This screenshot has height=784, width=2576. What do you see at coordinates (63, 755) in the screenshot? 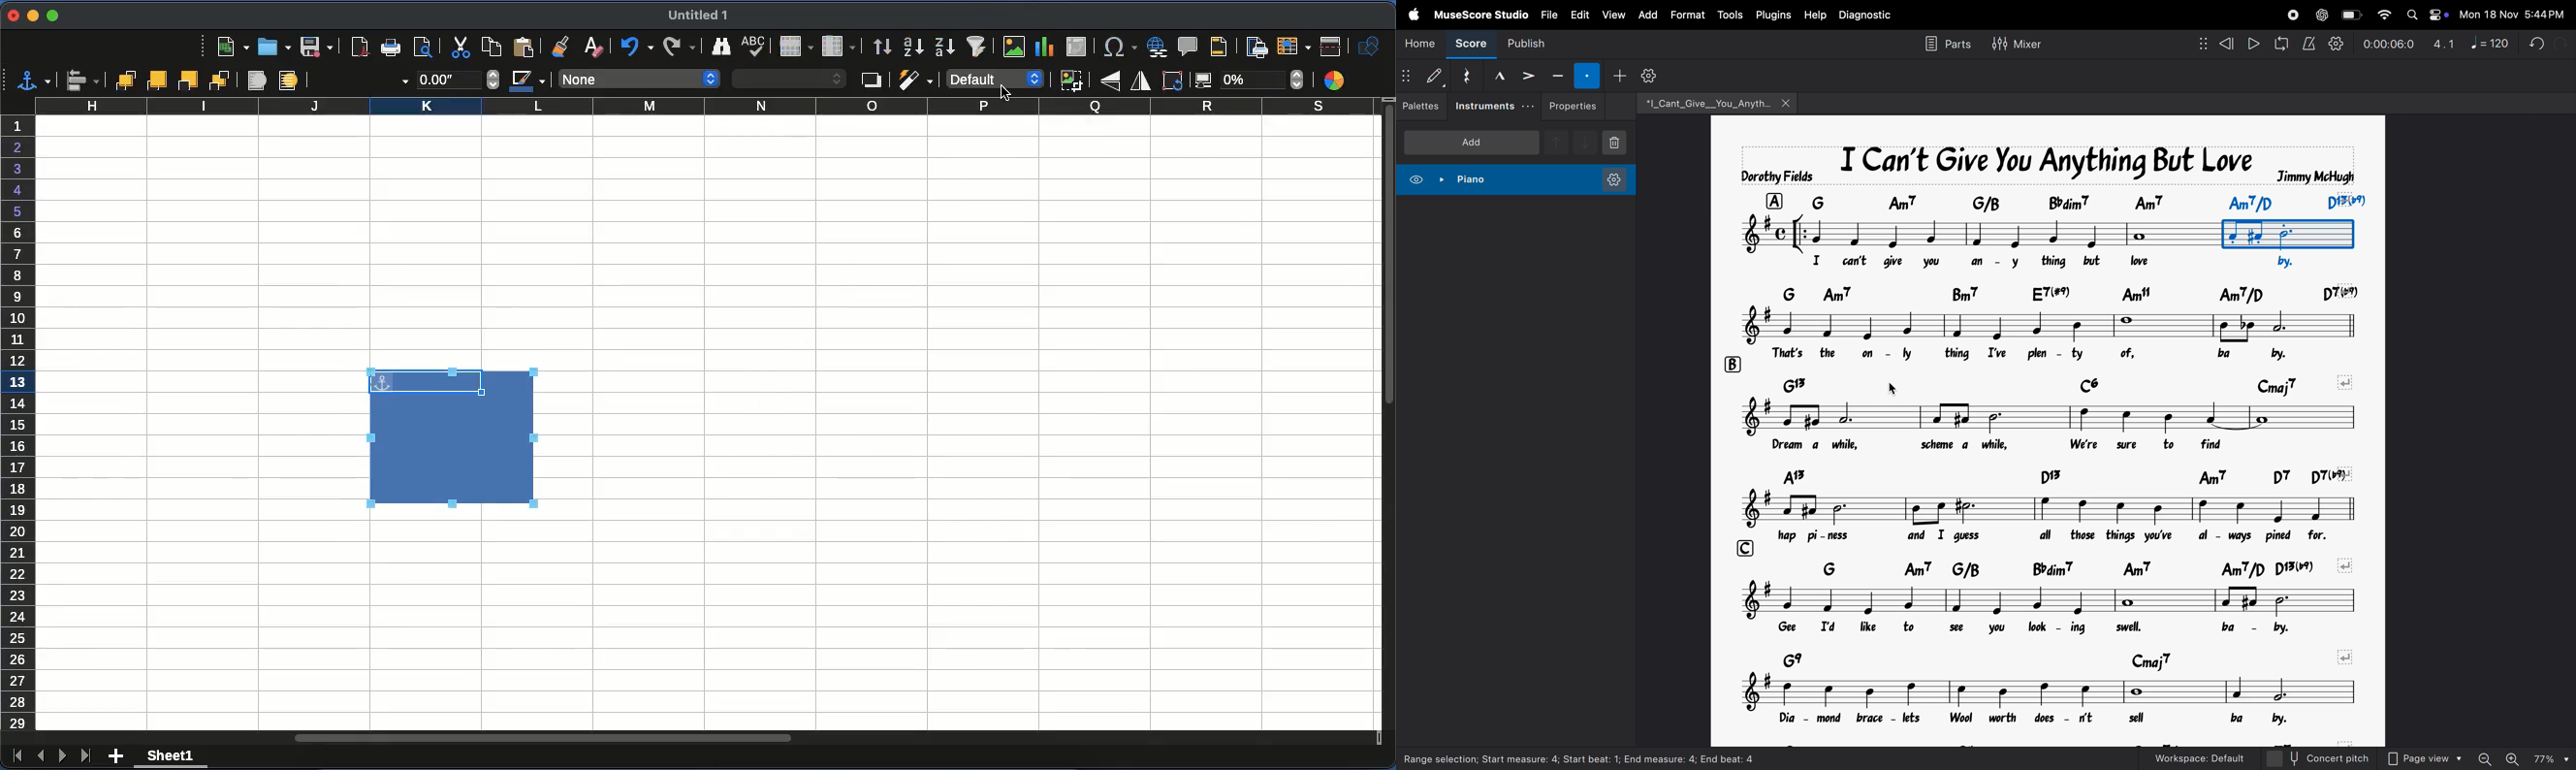
I see `next sheet` at bounding box center [63, 755].